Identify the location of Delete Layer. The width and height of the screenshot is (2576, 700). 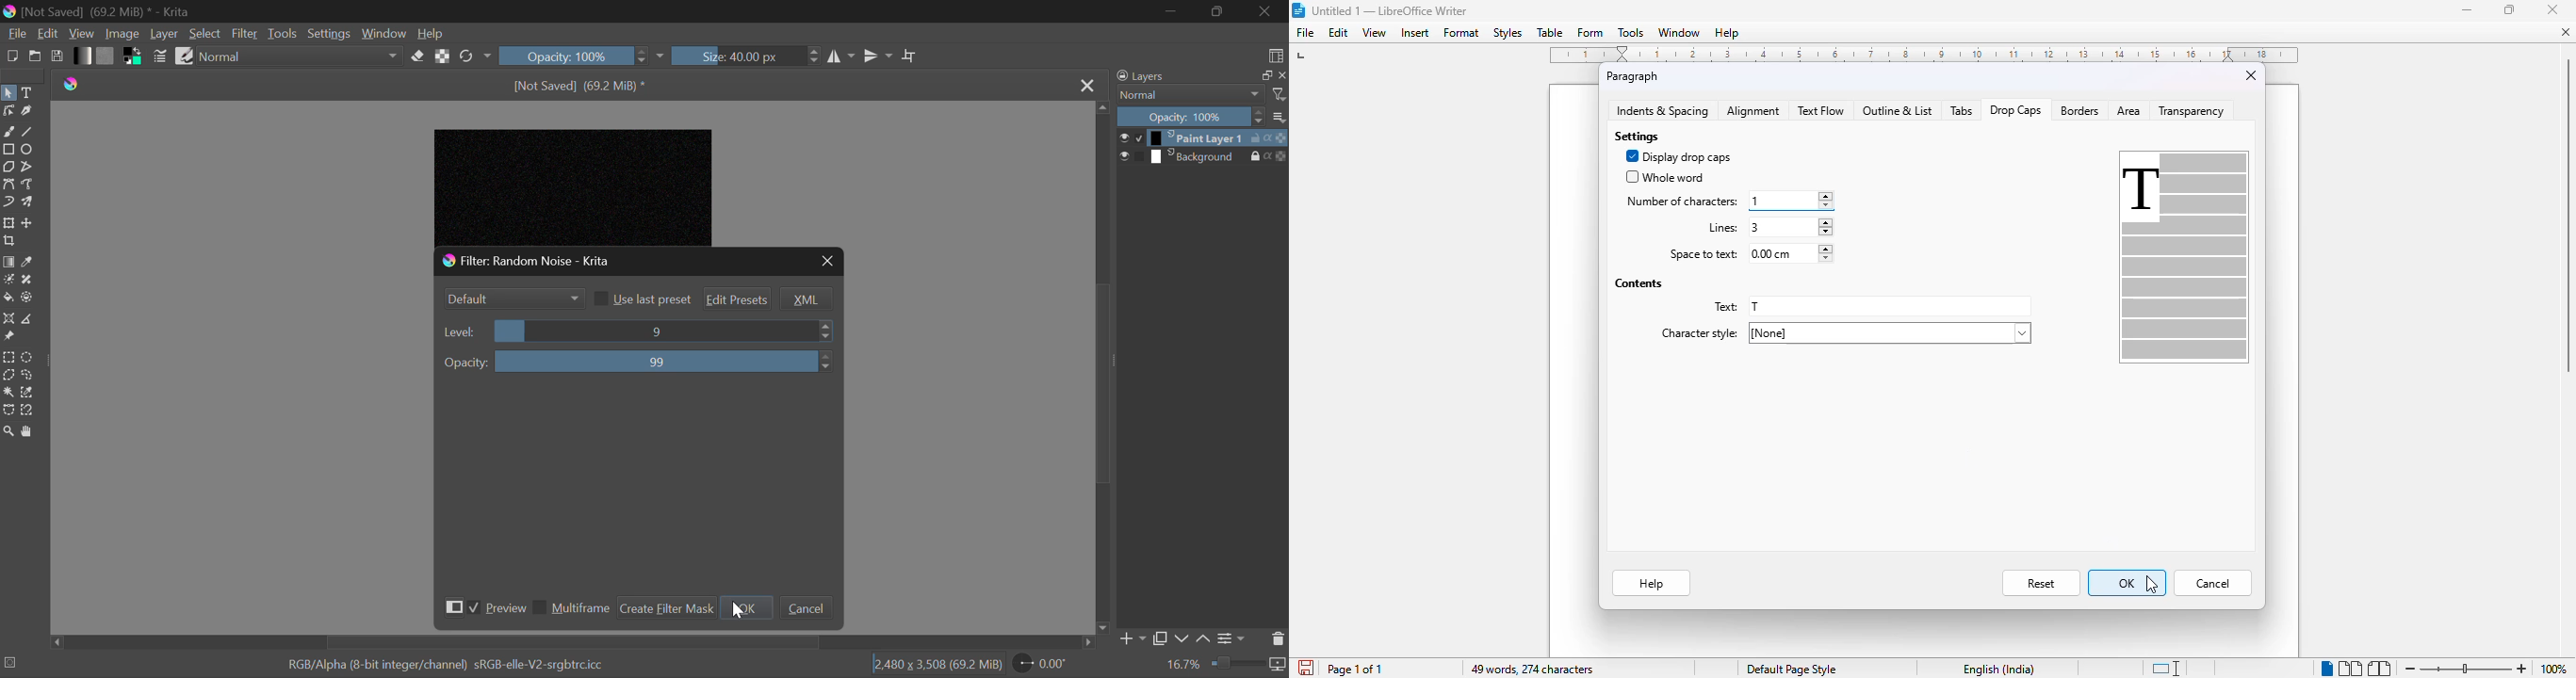
(1279, 640).